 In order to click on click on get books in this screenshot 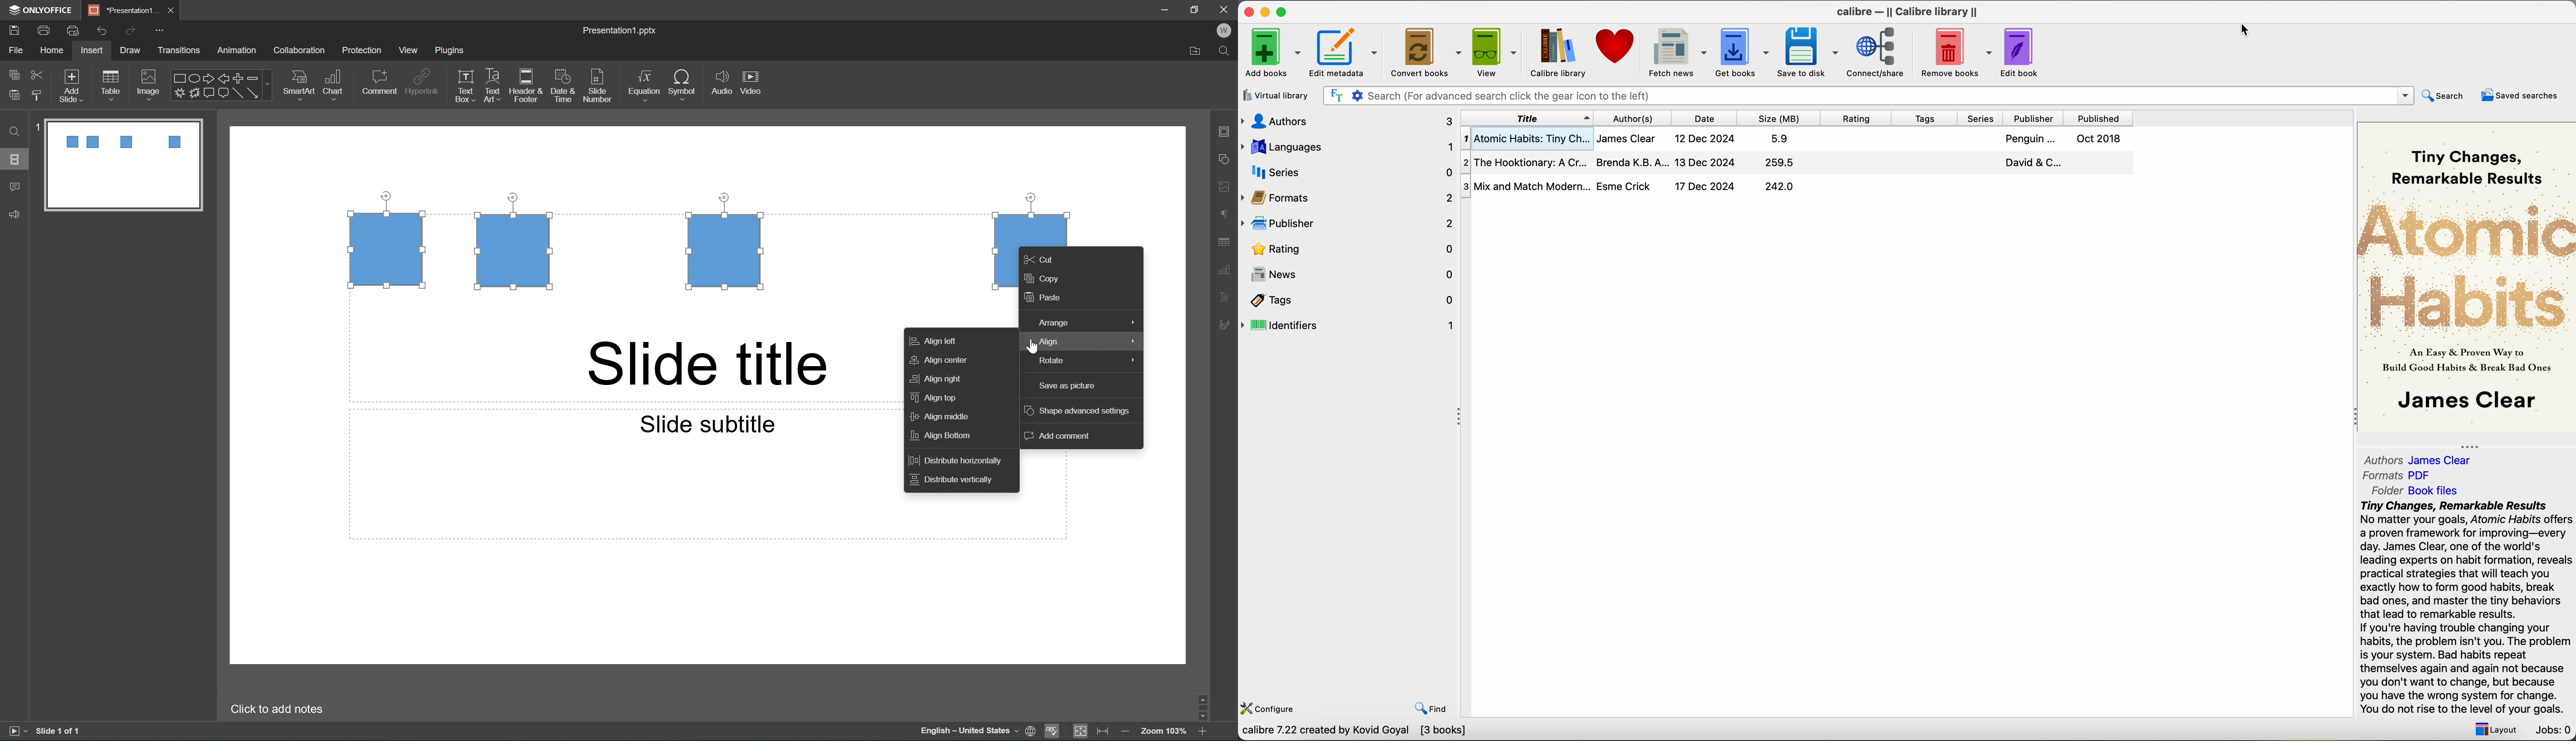, I will do `click(1743, 55)`.